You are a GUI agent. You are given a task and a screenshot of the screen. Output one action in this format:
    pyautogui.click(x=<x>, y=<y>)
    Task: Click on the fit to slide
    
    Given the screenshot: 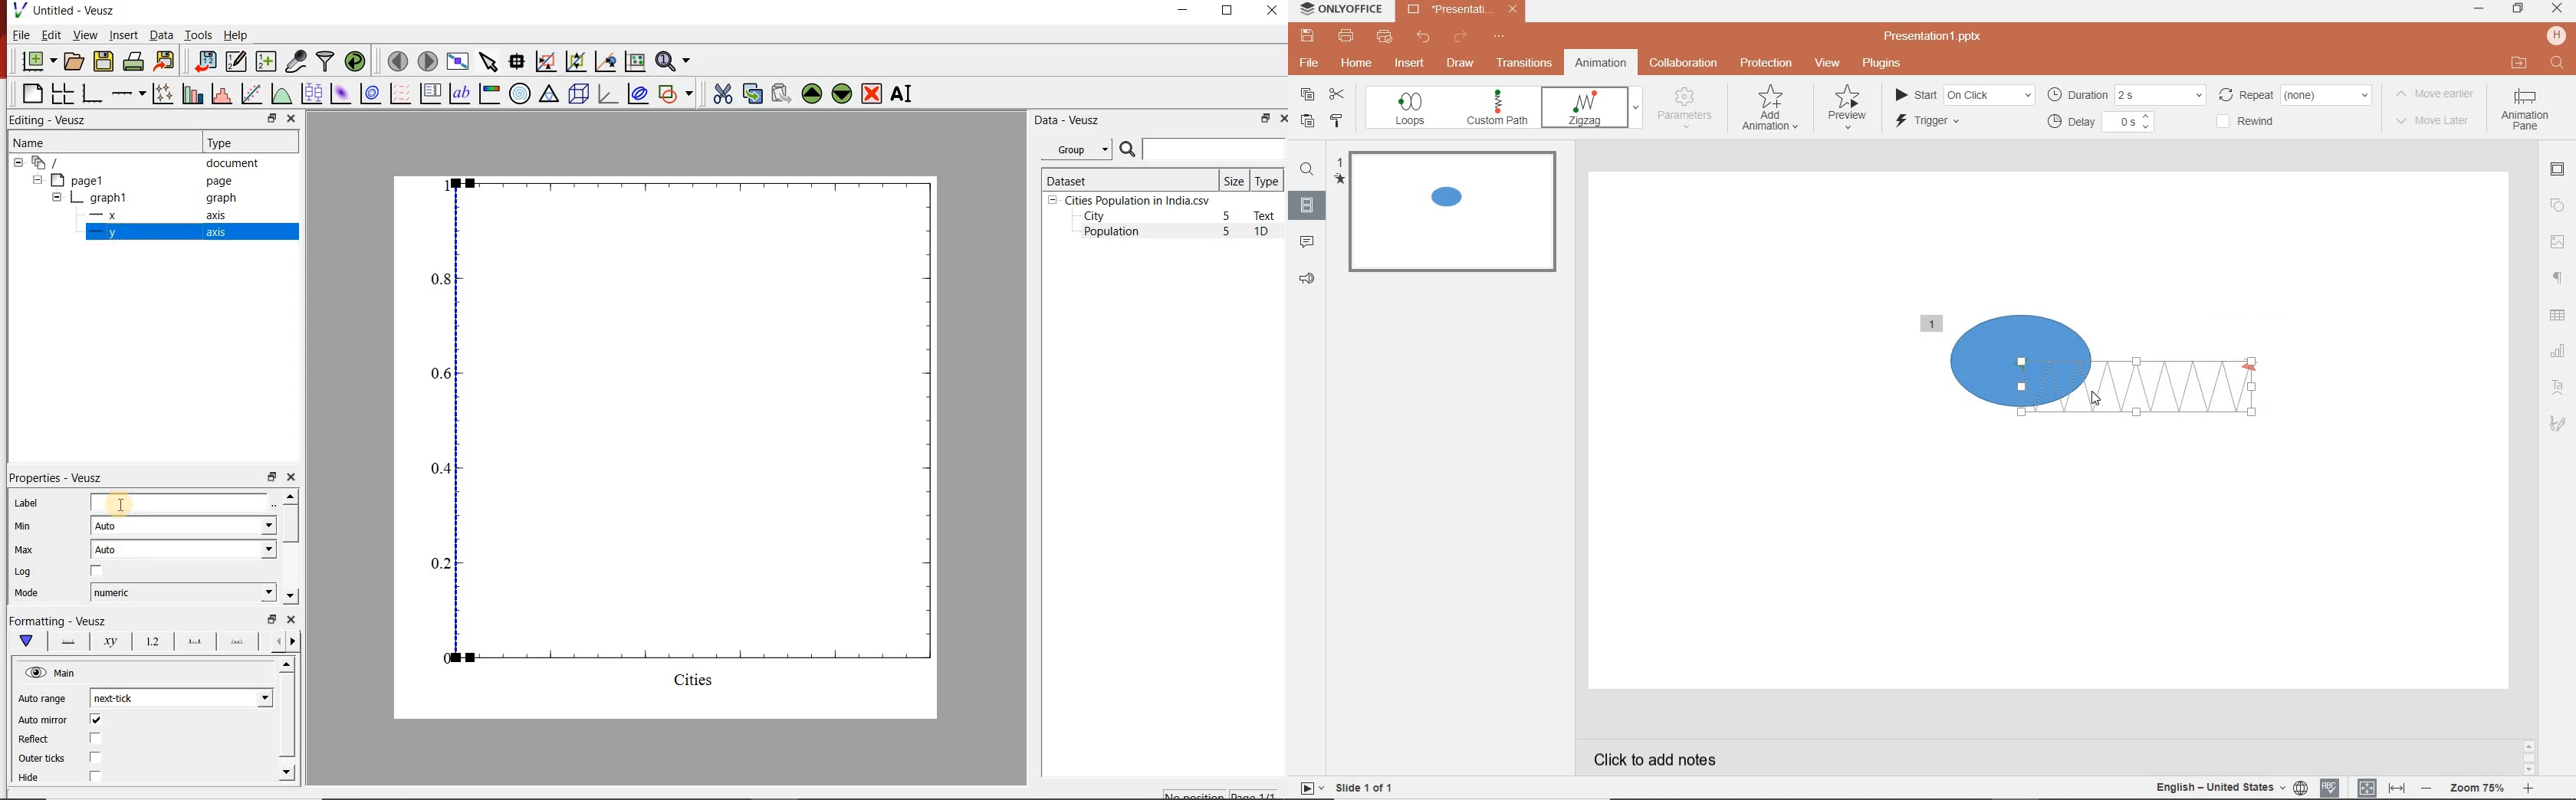 What is the action you would take?
    pyautogui.click(x=2367, y=785)
    